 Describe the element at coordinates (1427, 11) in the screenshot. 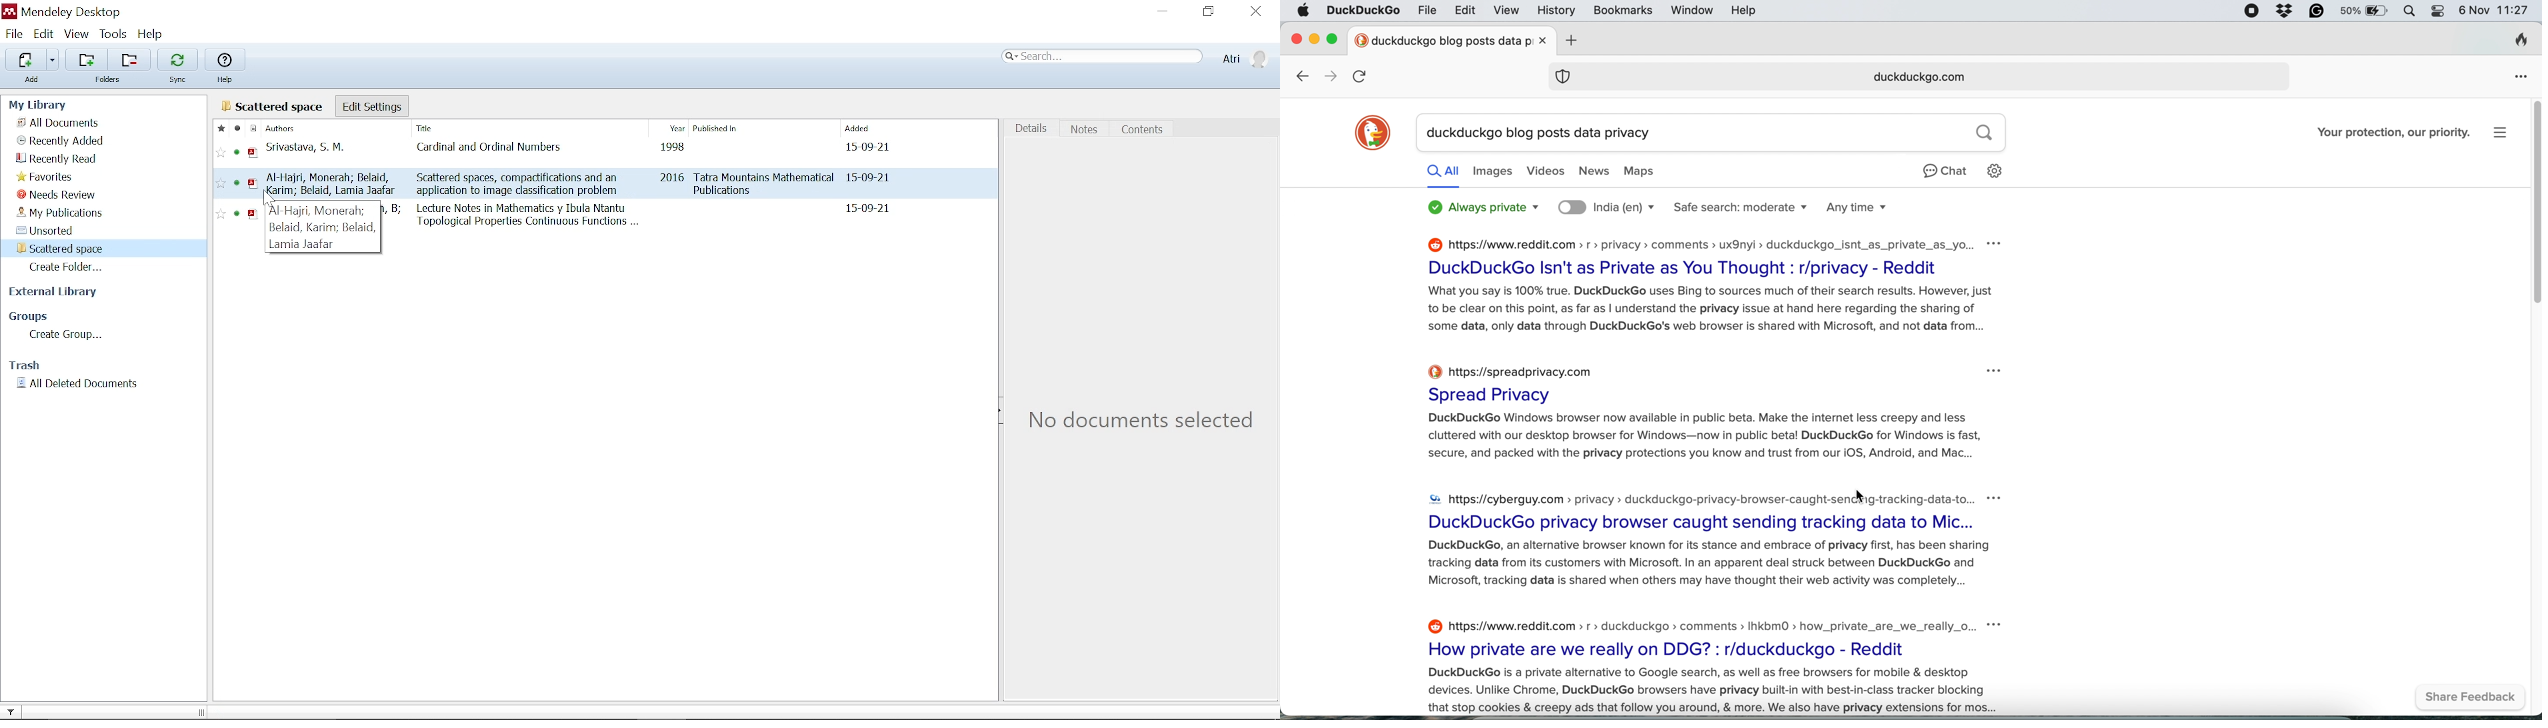

I see `file` at that location.